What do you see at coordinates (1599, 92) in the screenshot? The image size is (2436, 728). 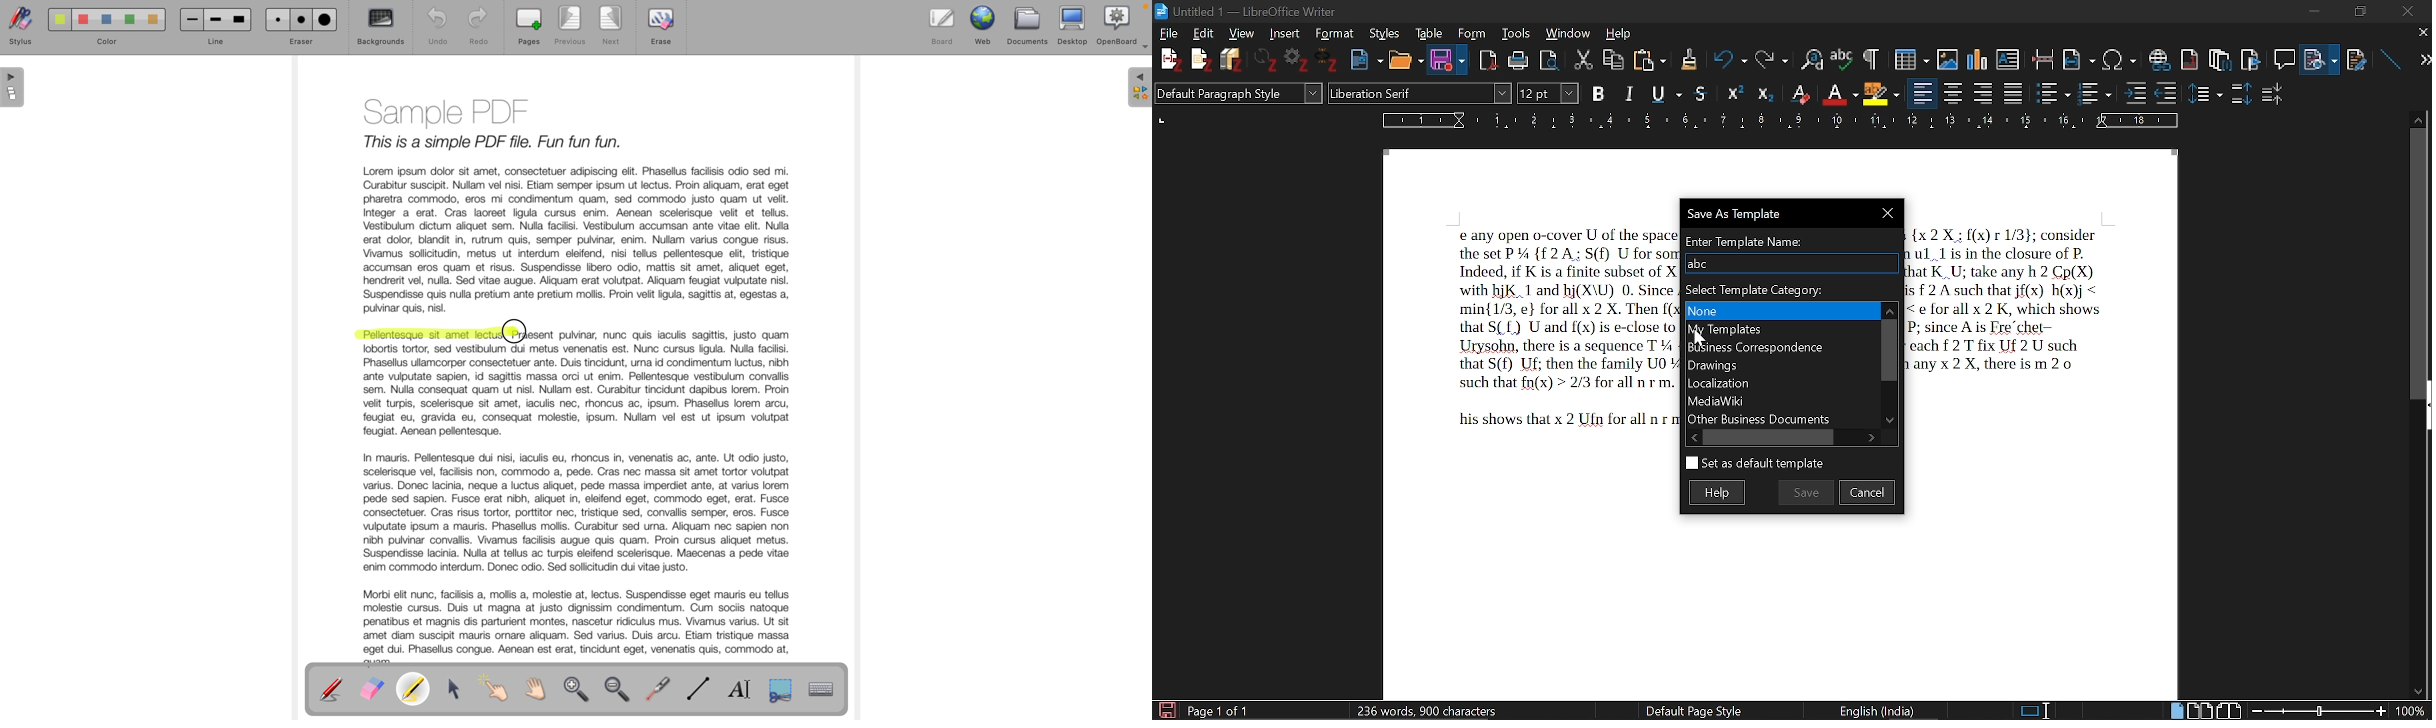 I see `B` at bounding box center [1599, 92].